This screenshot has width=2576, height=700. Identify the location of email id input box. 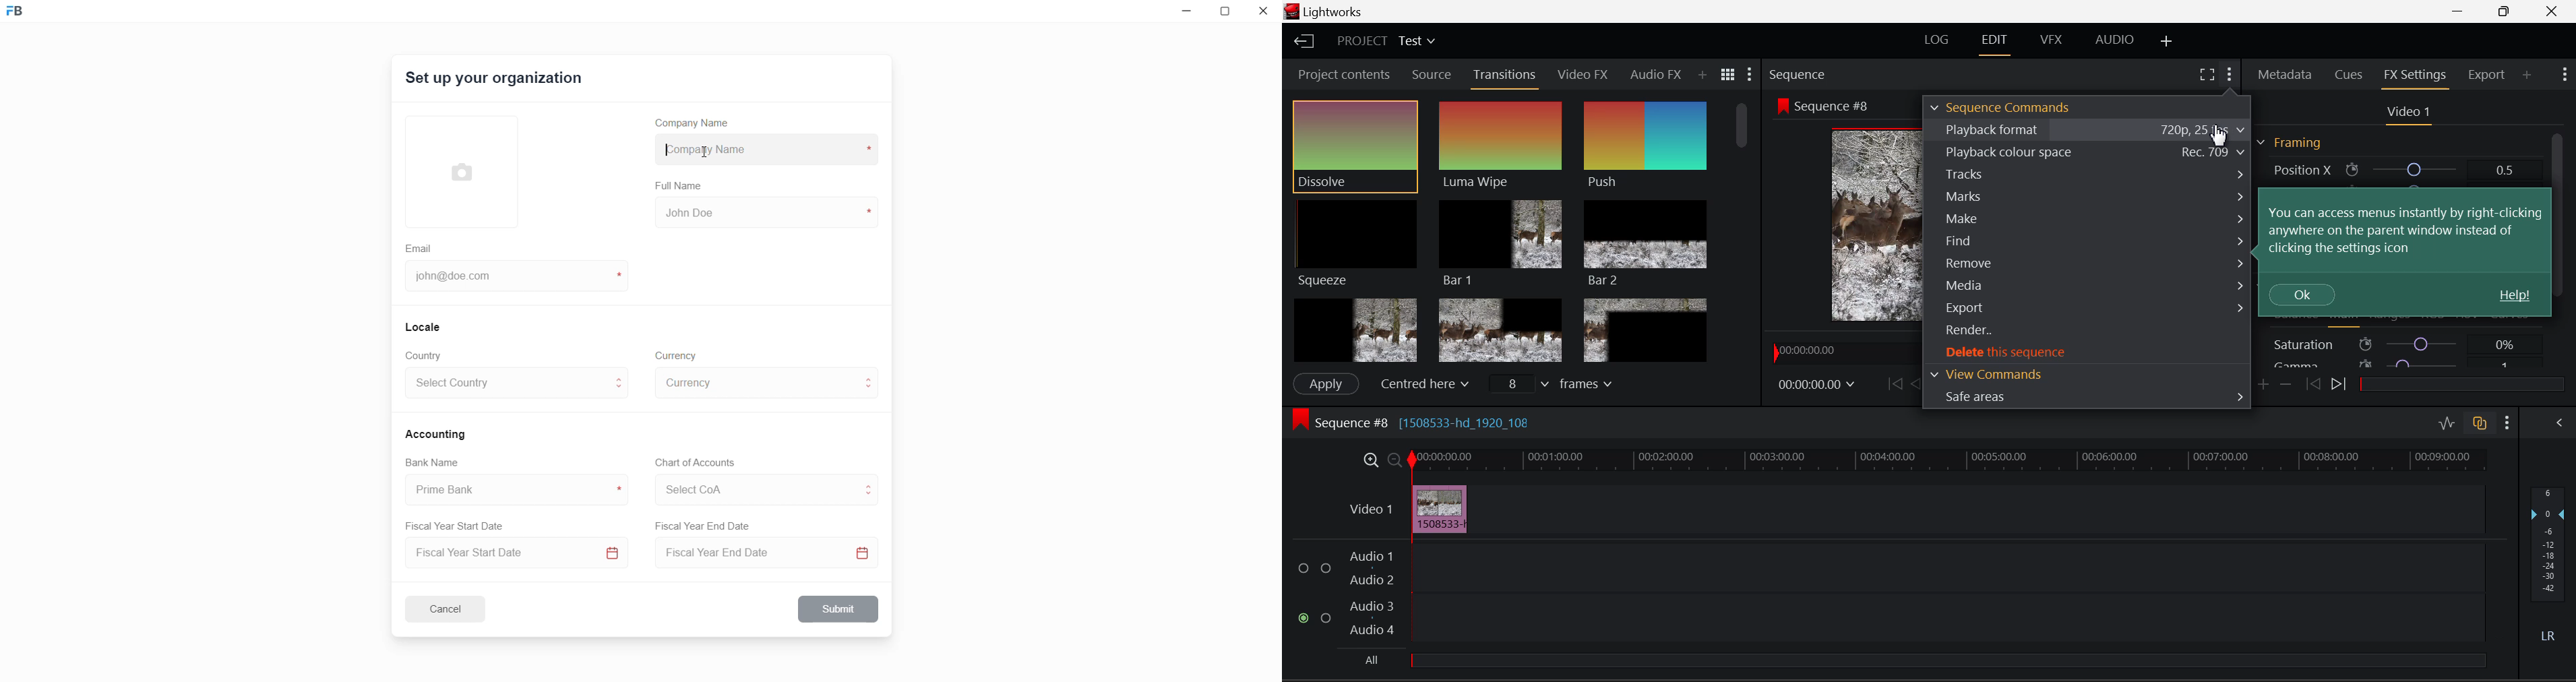
(510, 277).